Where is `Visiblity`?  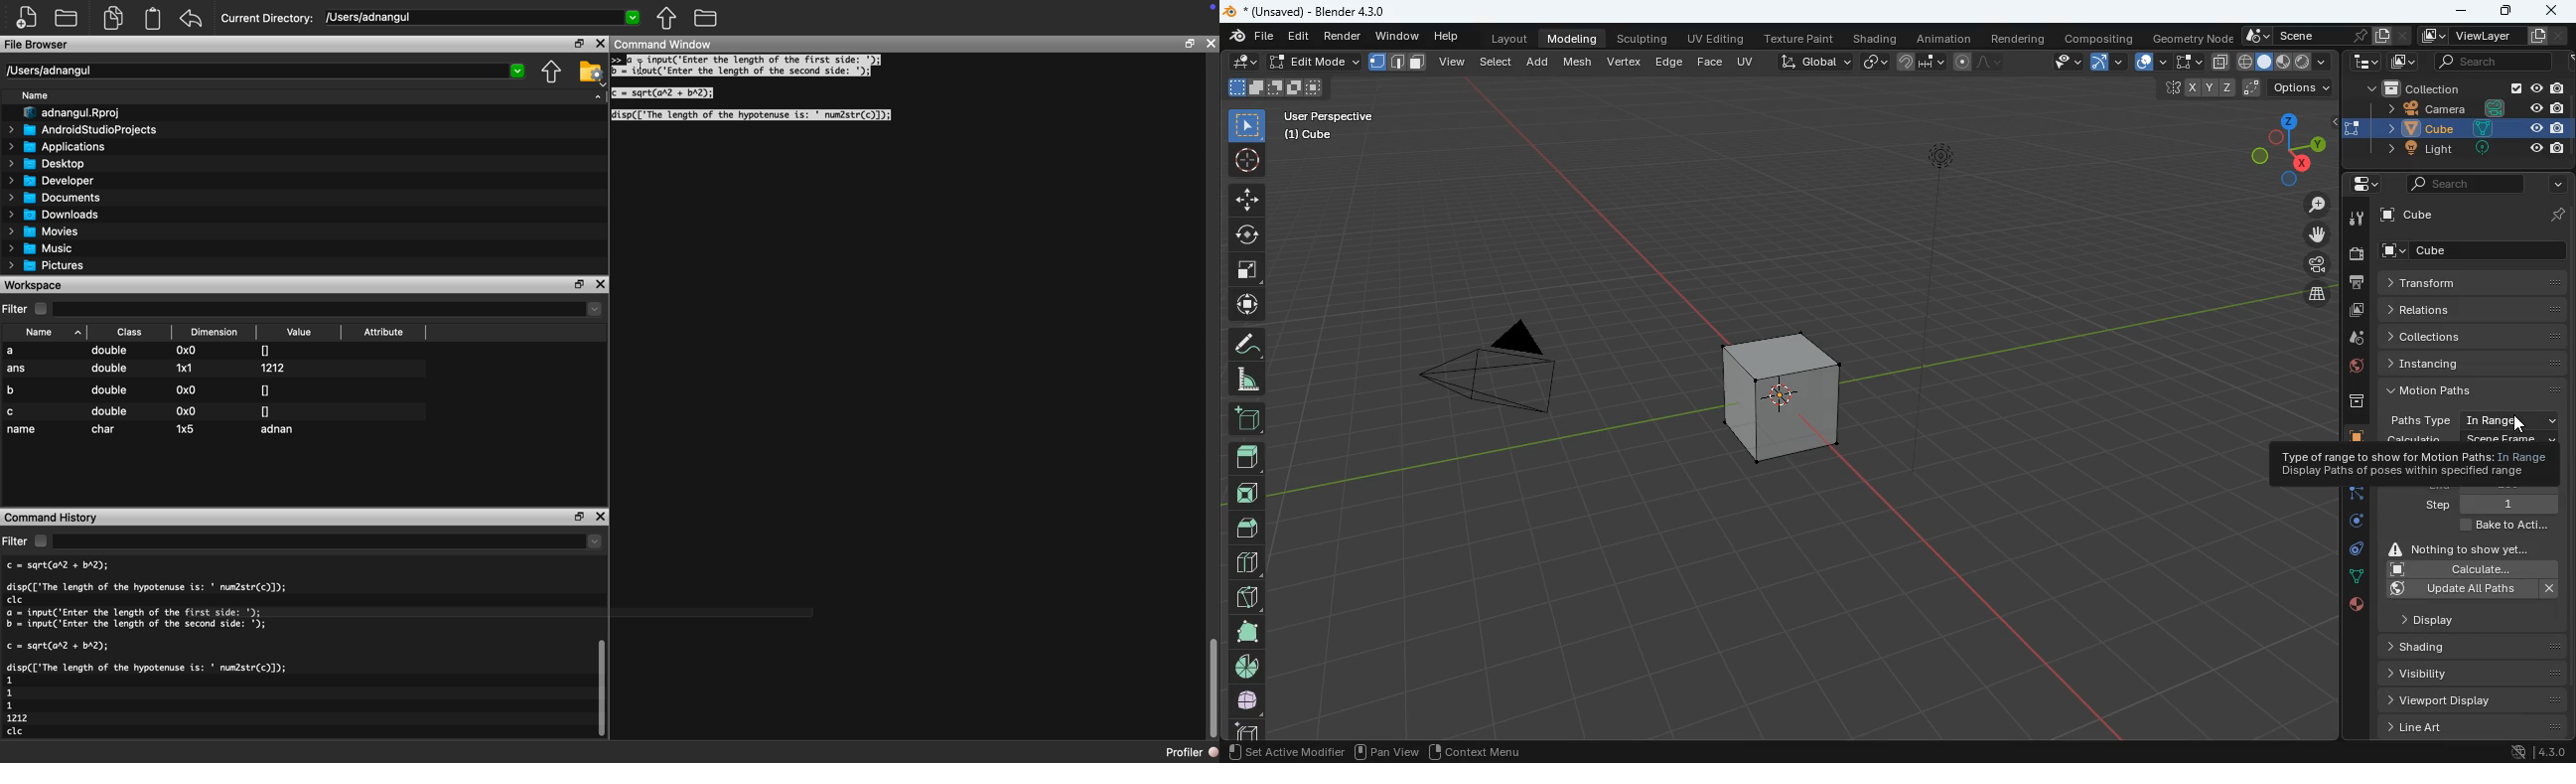
Visiblity is located at coordinates (2445, 672).